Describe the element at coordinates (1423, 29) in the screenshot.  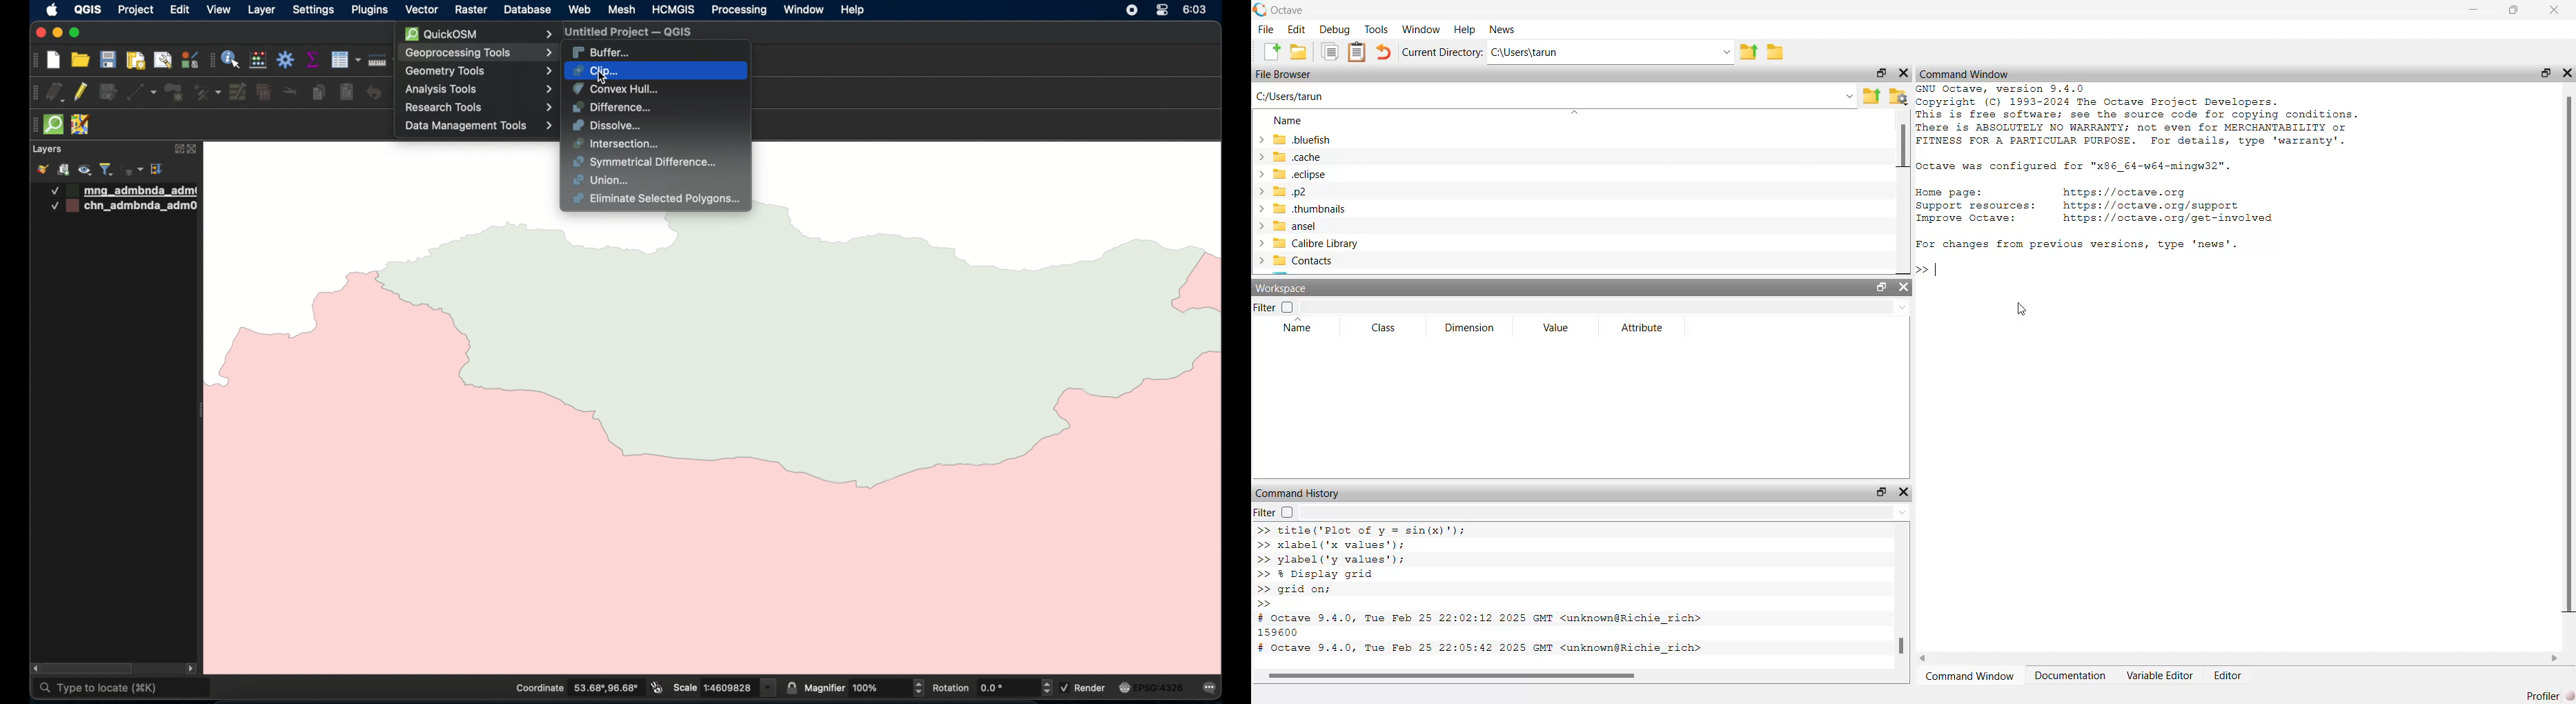
I see `Window` at that location.